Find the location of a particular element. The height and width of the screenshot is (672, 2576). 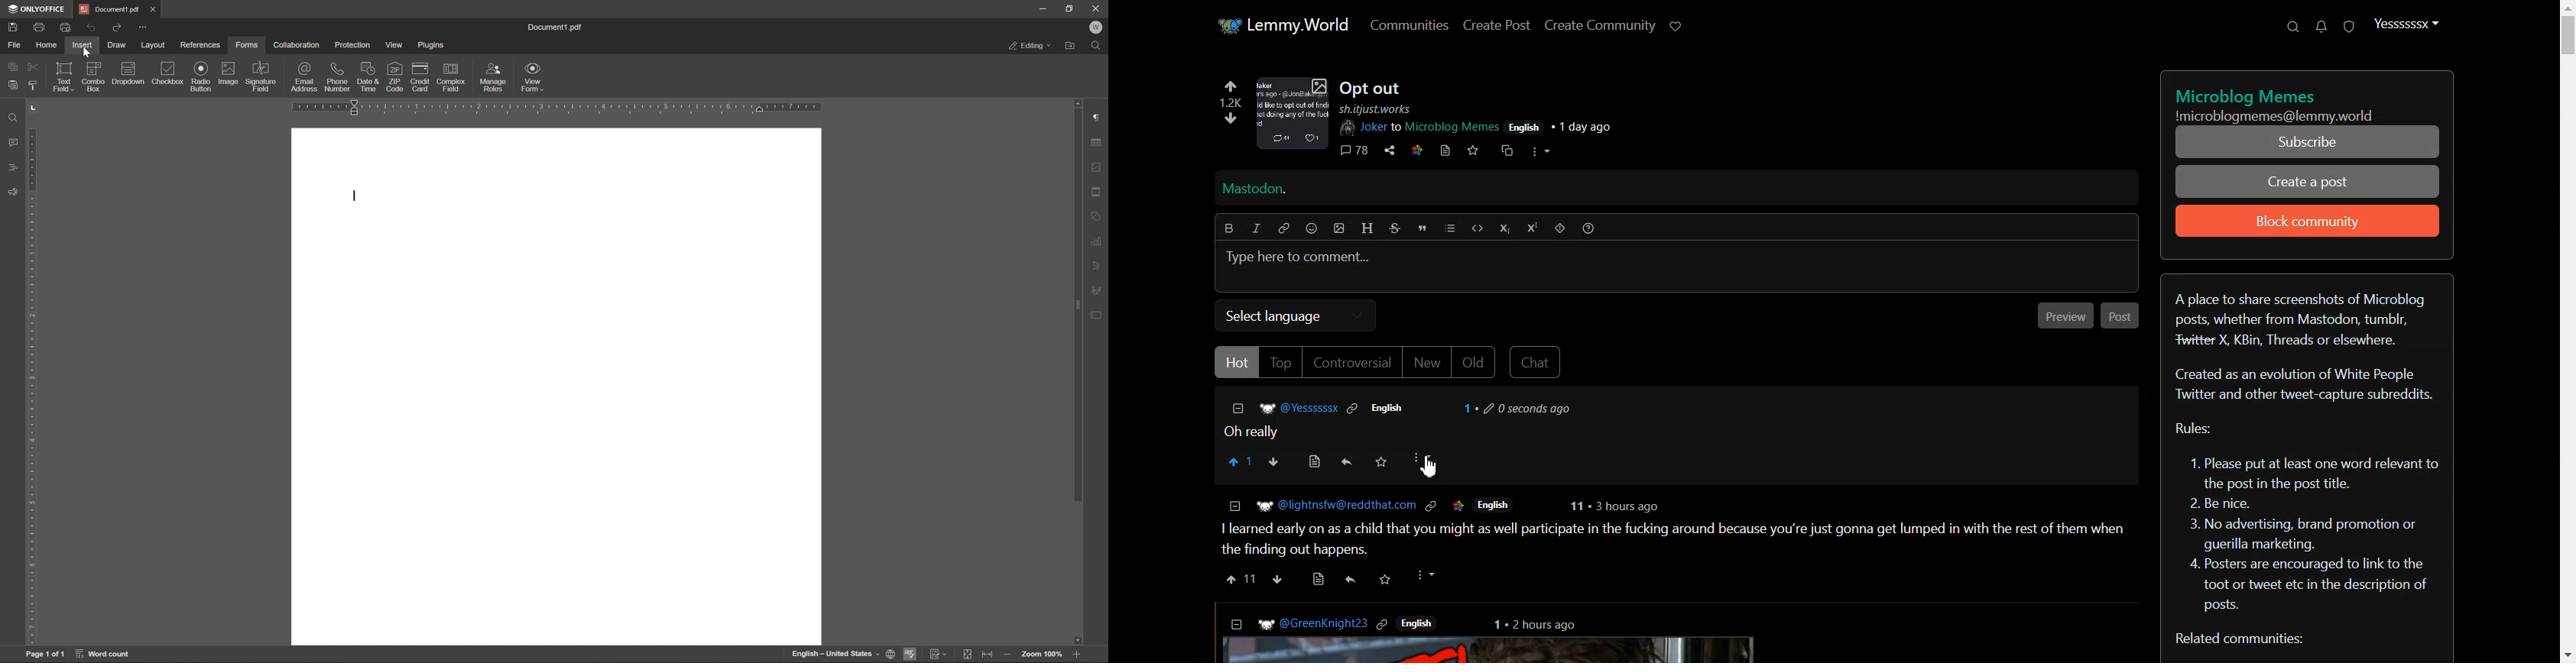

image is located at coordinates (229, 73).